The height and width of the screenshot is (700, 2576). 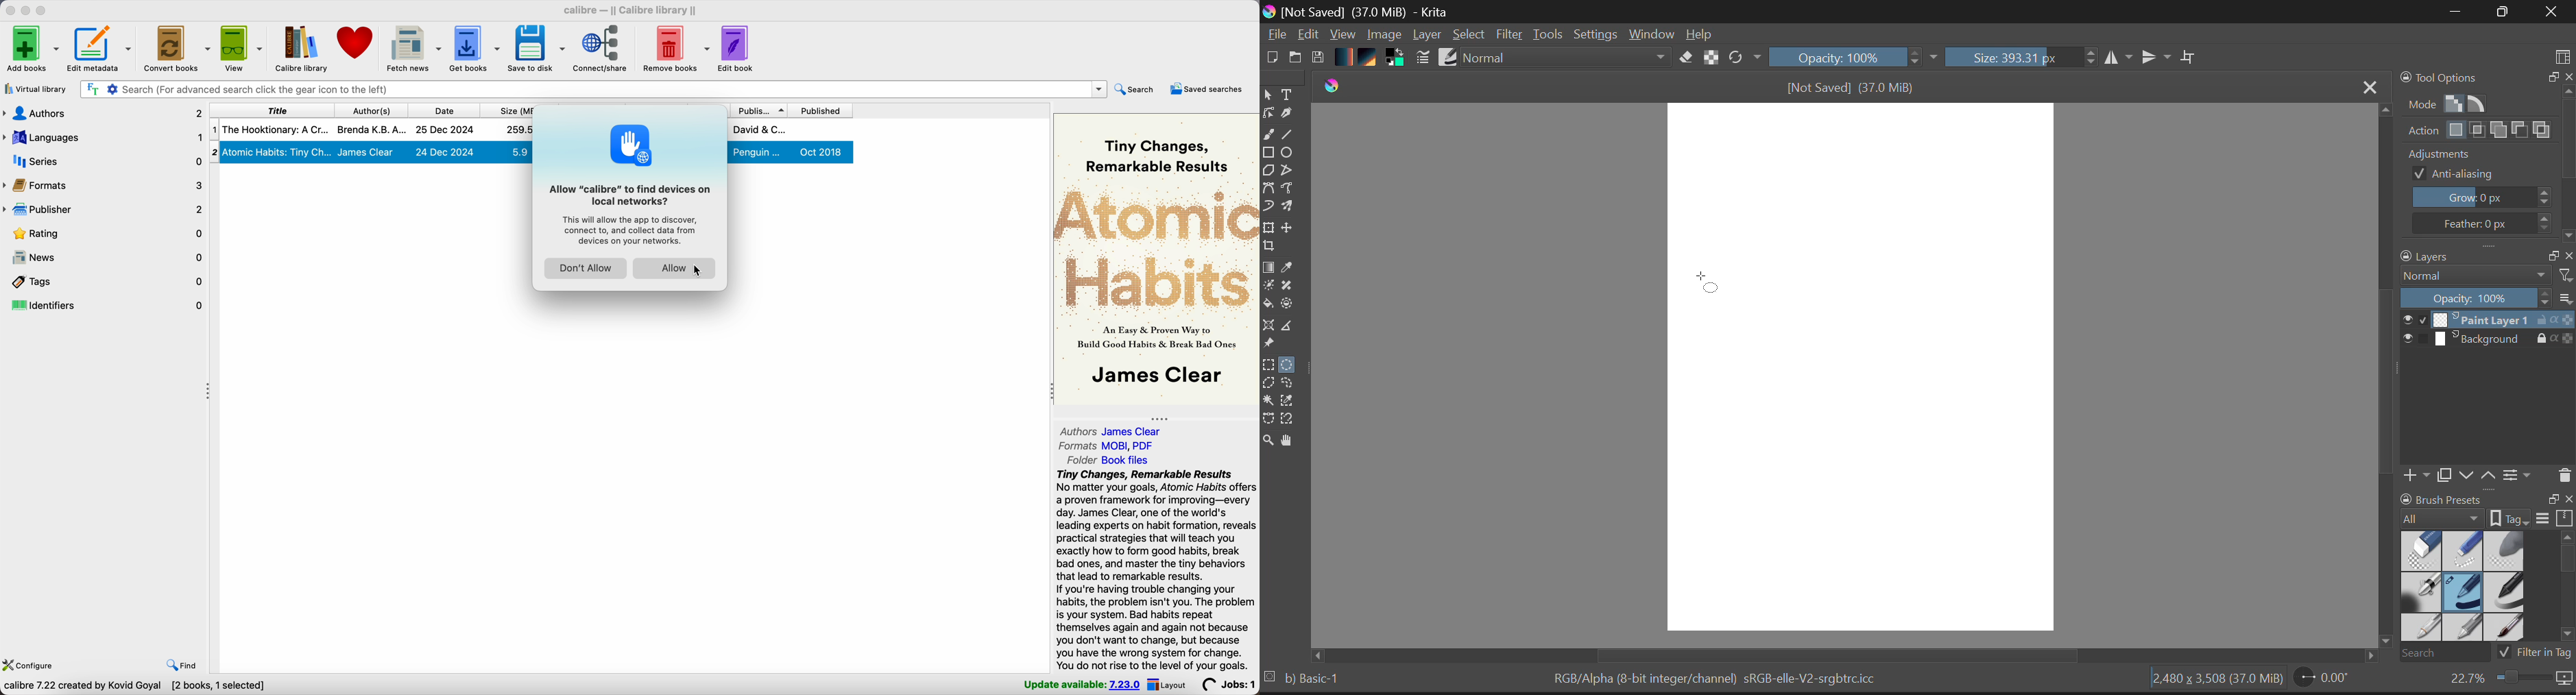 What do you see at coordinates (822, 110) in the screenshot?
I see `published` at bounding box center [822, 110].